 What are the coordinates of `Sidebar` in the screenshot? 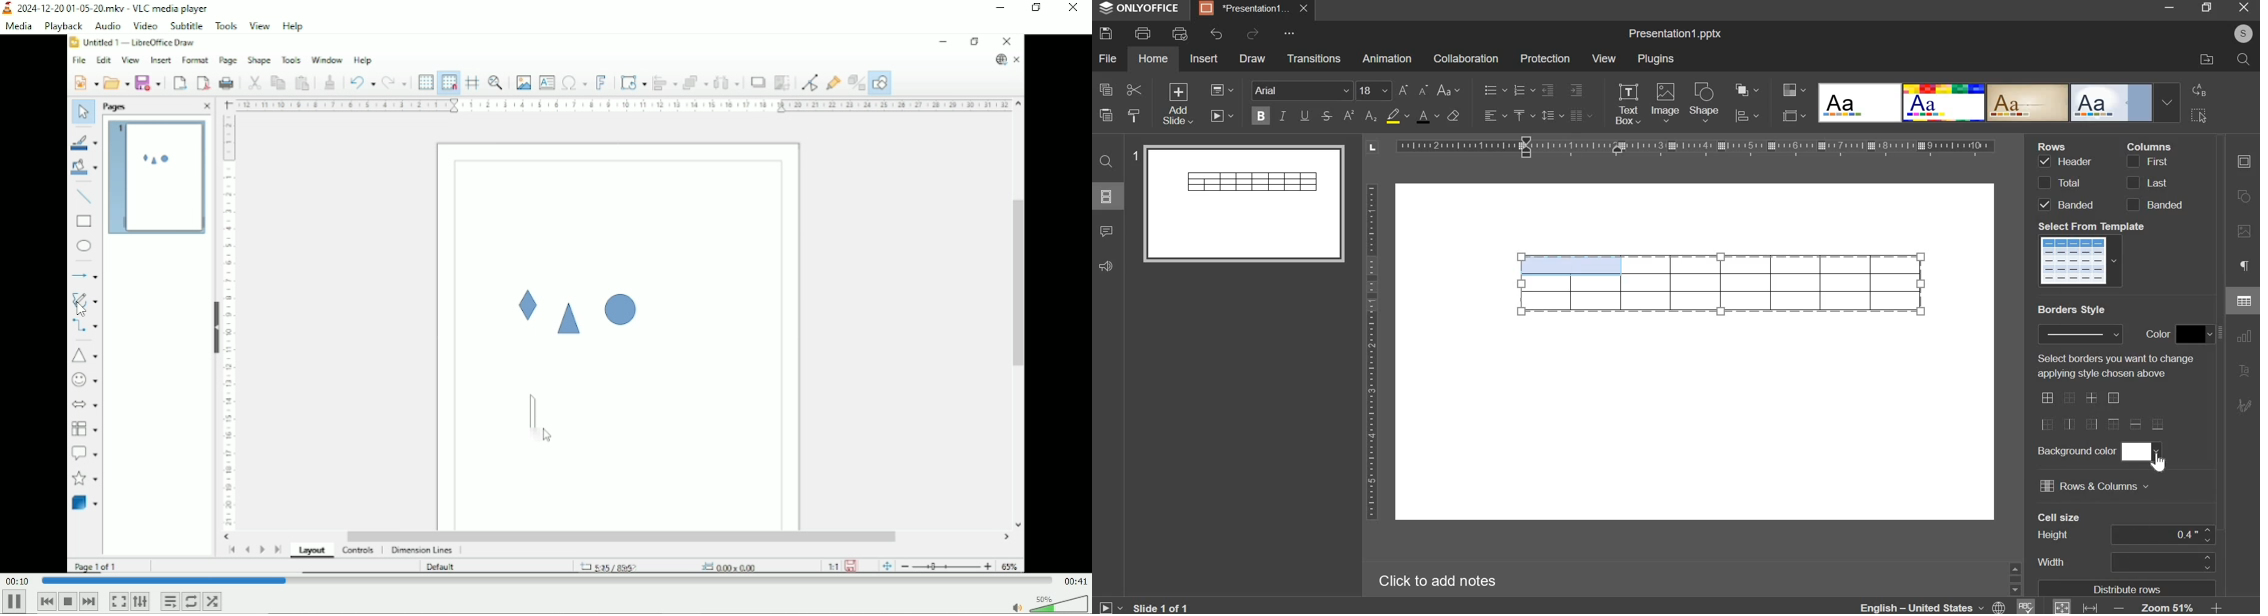 It's located at (2014, 577).